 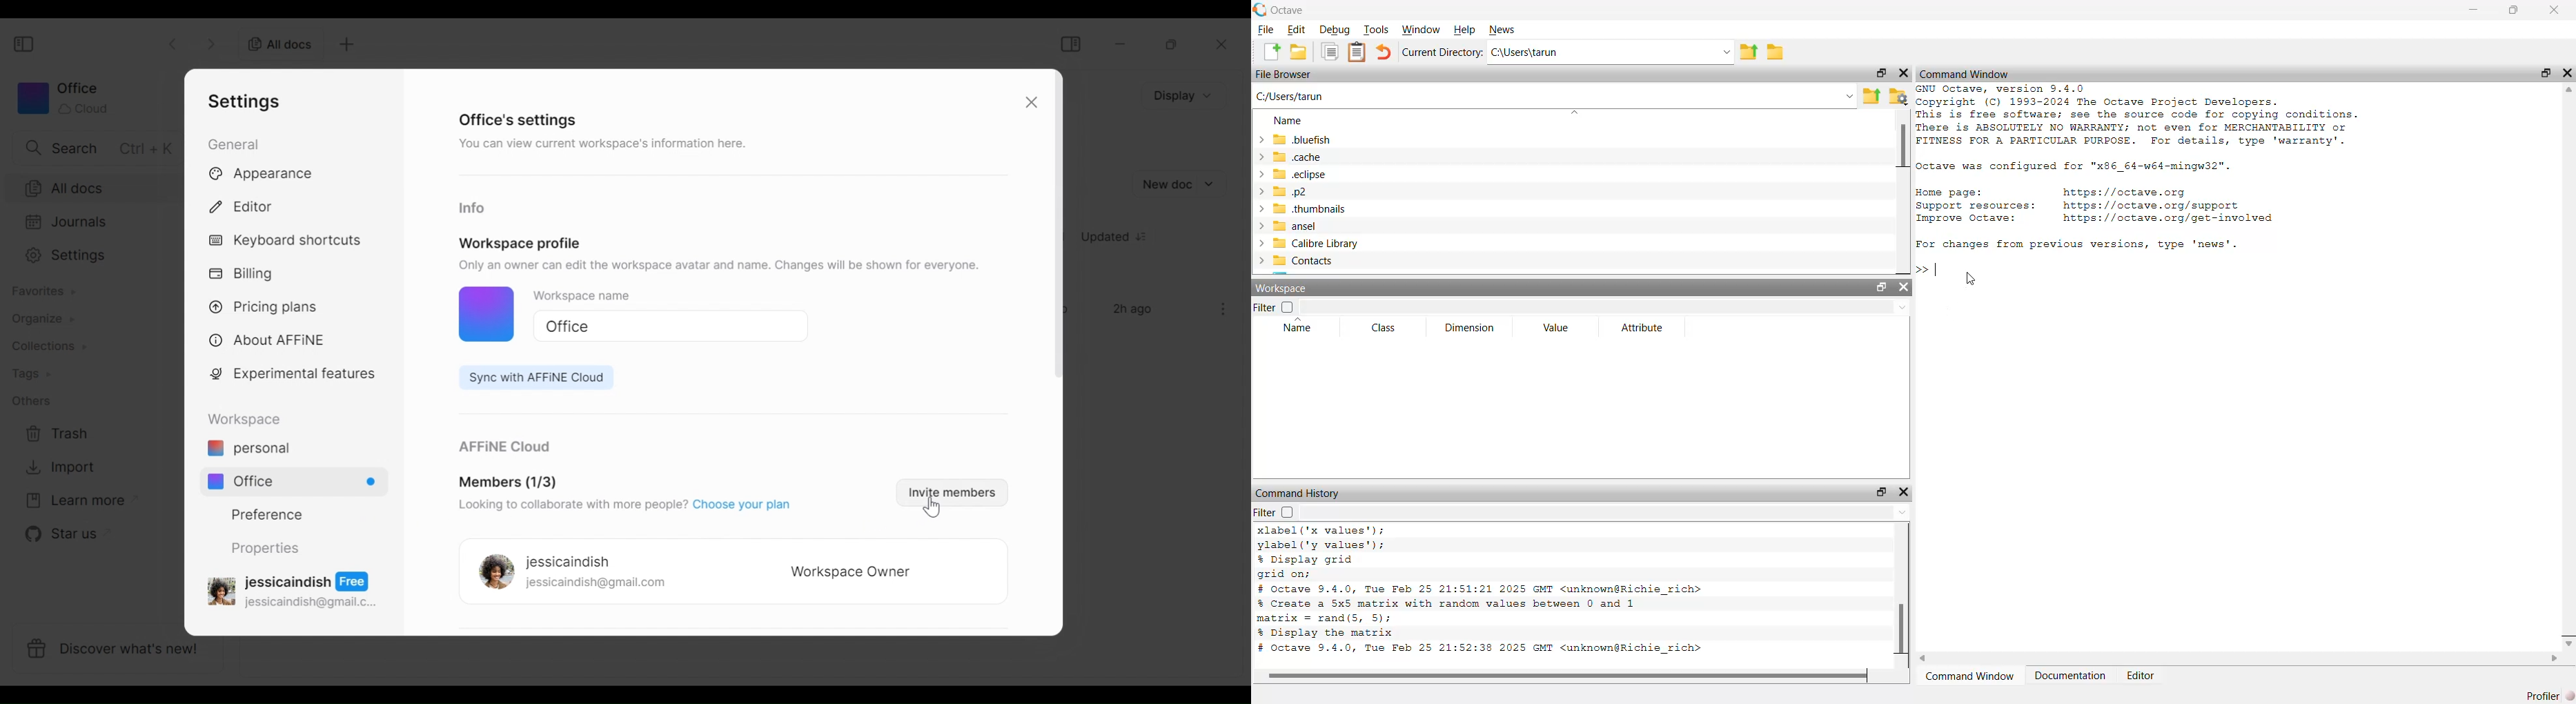 I want to click on Account, so click(x=295, y=589).